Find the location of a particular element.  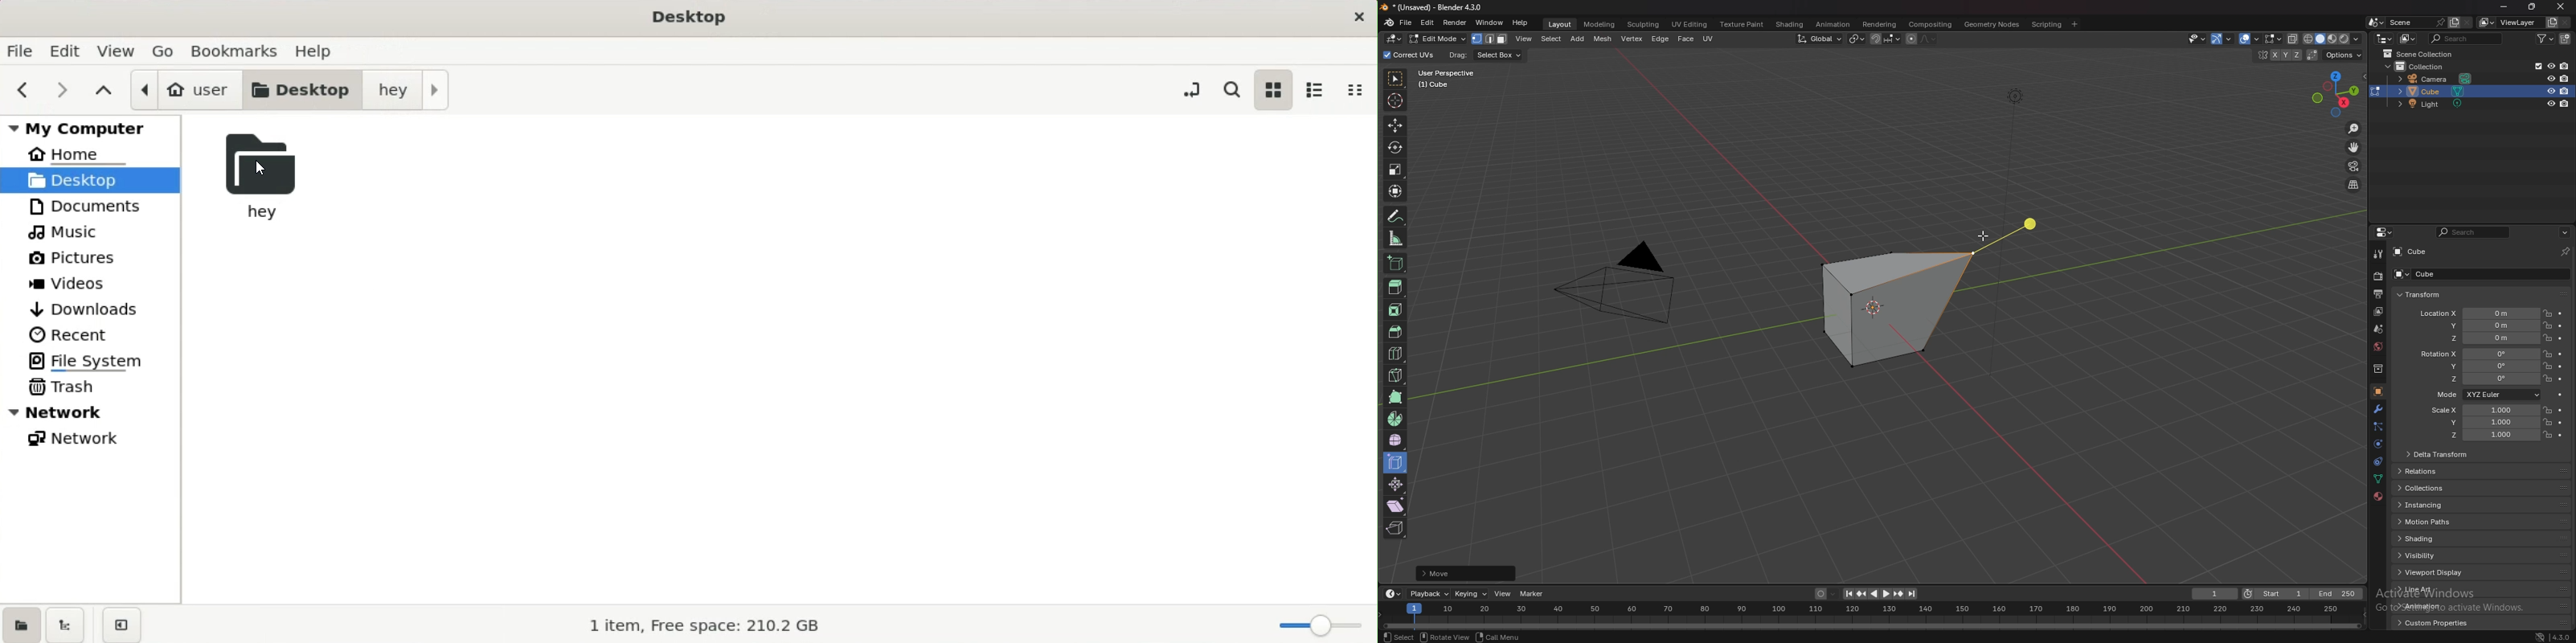

trash is located at coordinates (66, 386).